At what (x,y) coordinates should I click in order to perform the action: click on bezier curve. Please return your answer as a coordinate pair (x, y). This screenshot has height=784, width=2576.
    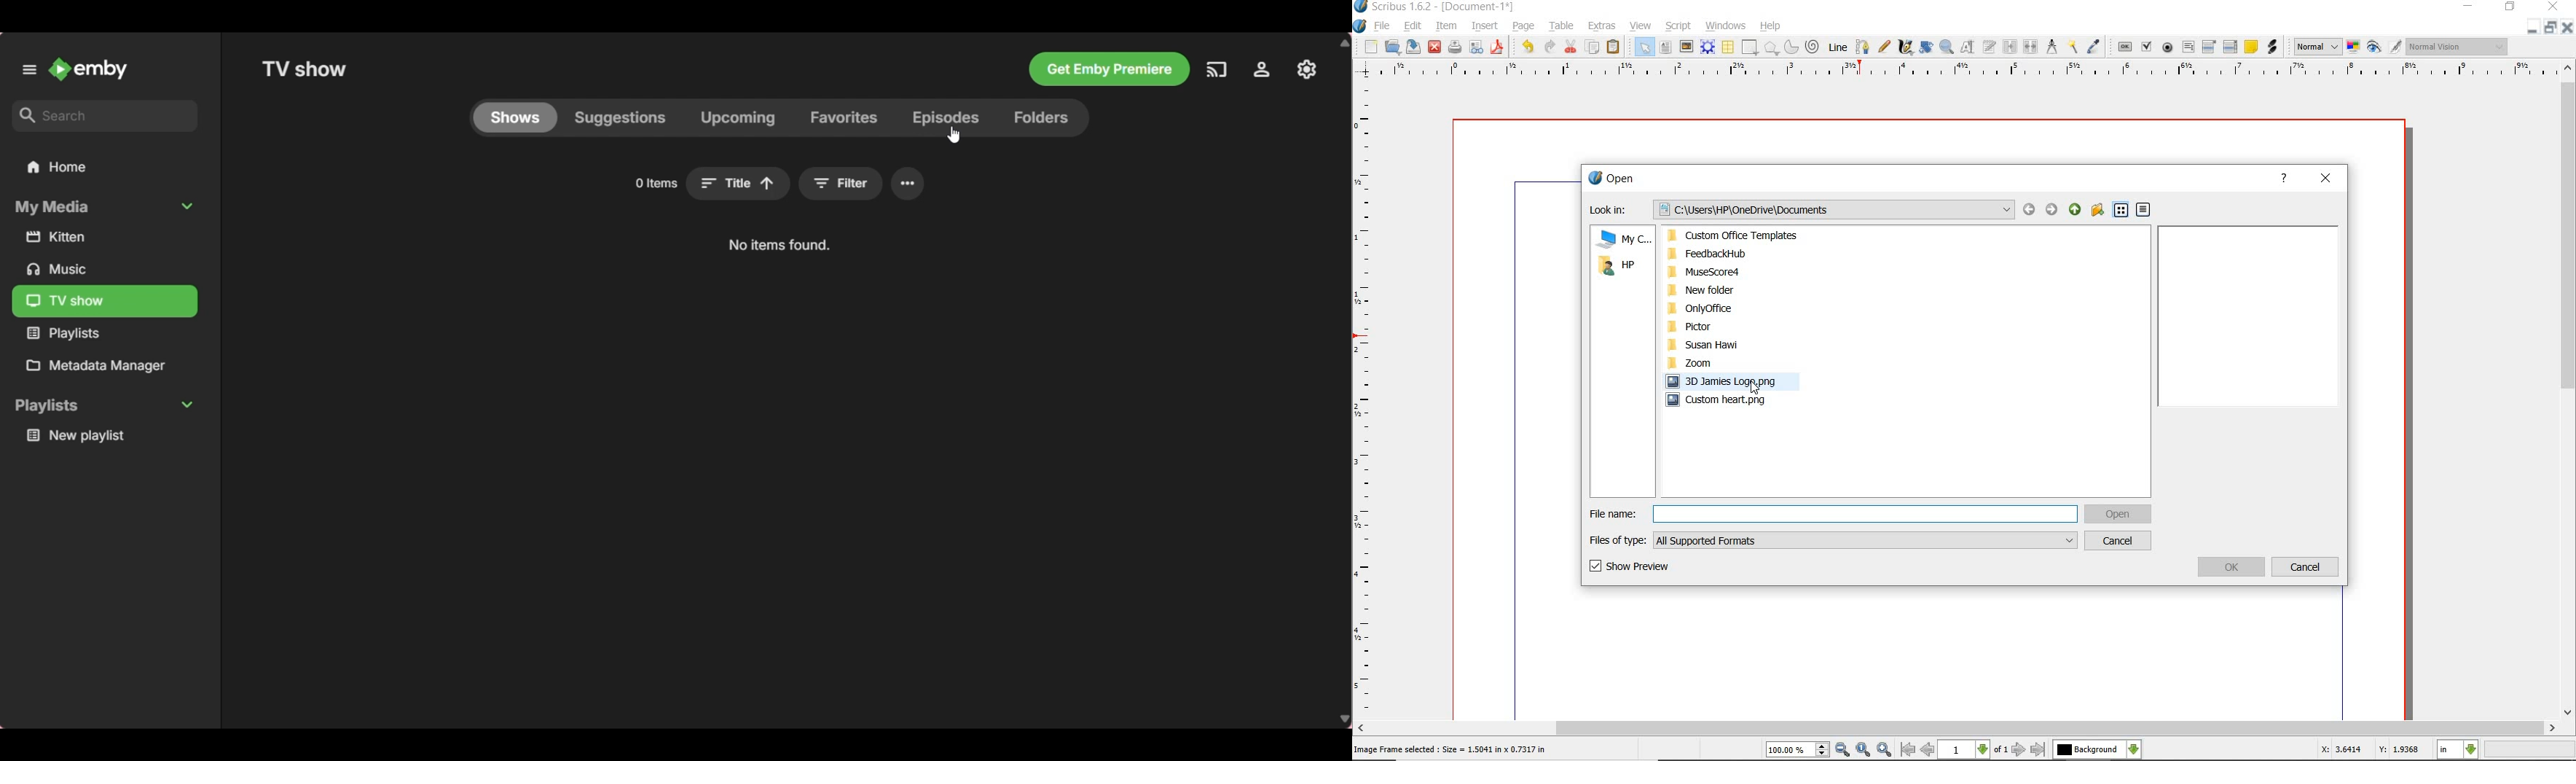
    Looking at the image, I should click on (1862, 47).